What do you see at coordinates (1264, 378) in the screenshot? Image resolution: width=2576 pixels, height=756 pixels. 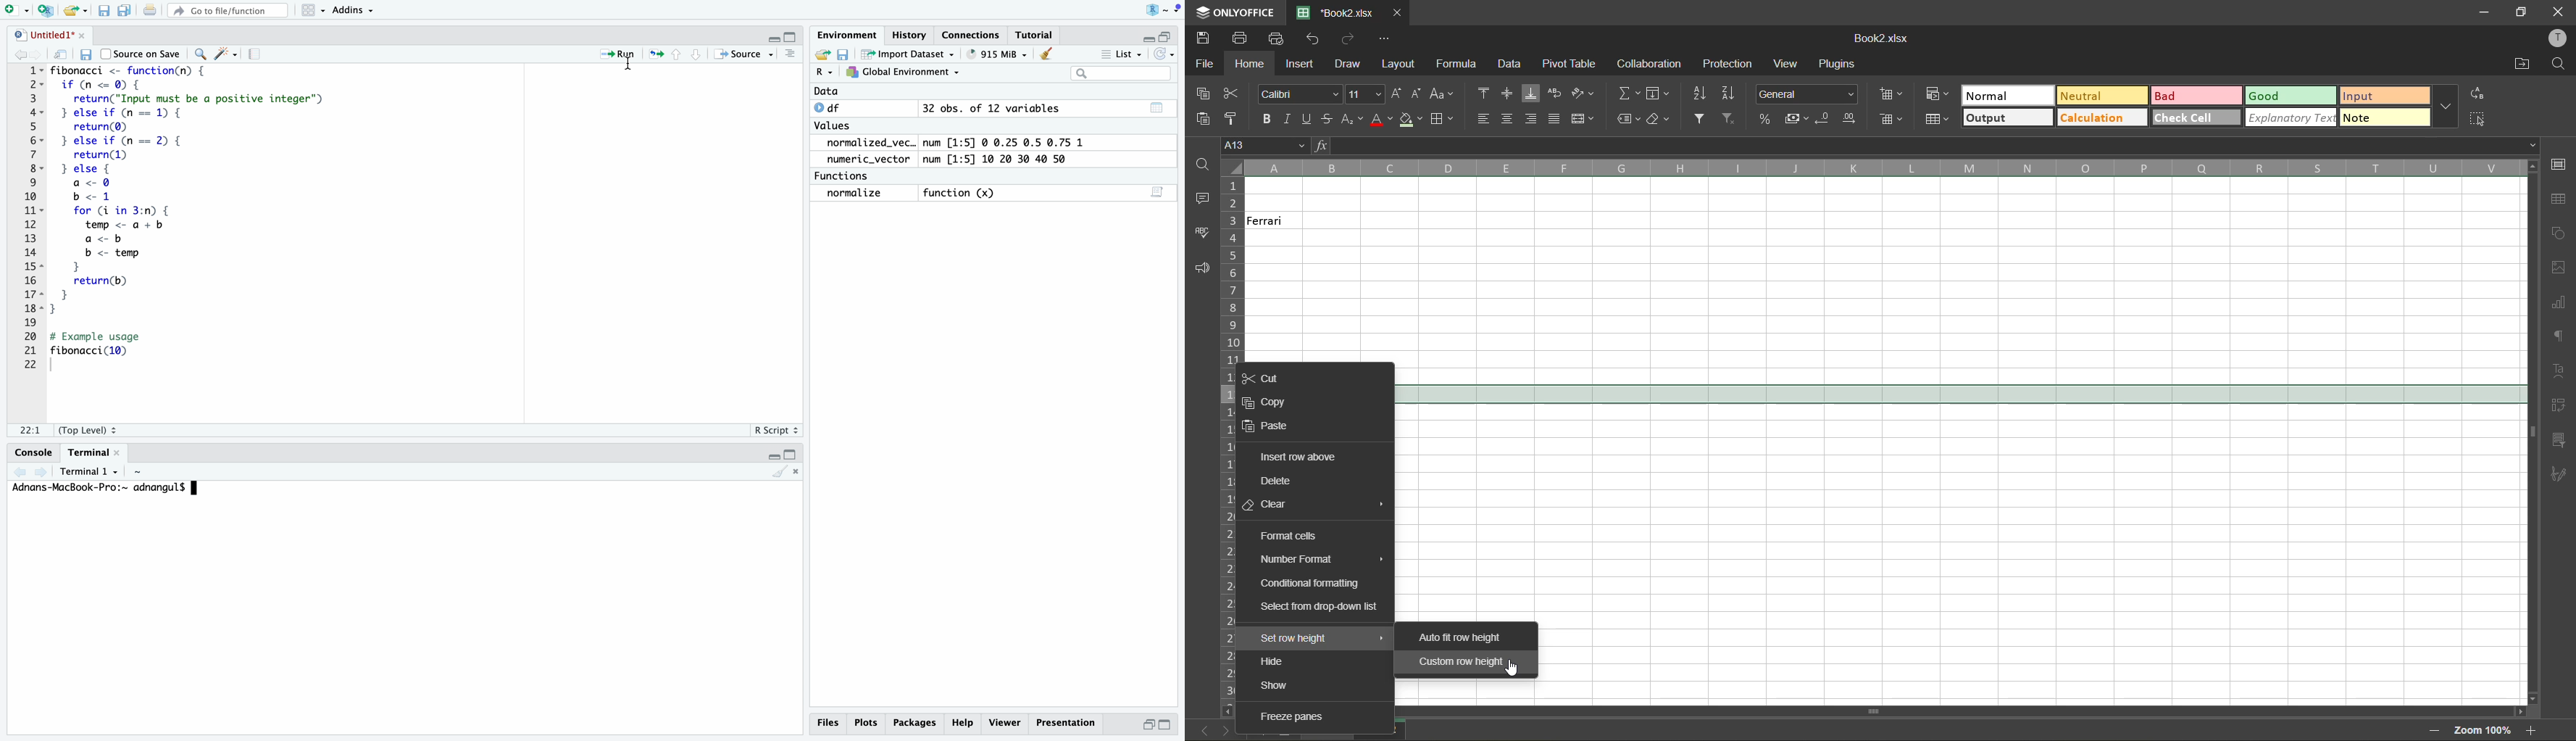 I see `cut` at bounding box center [1264, 378].